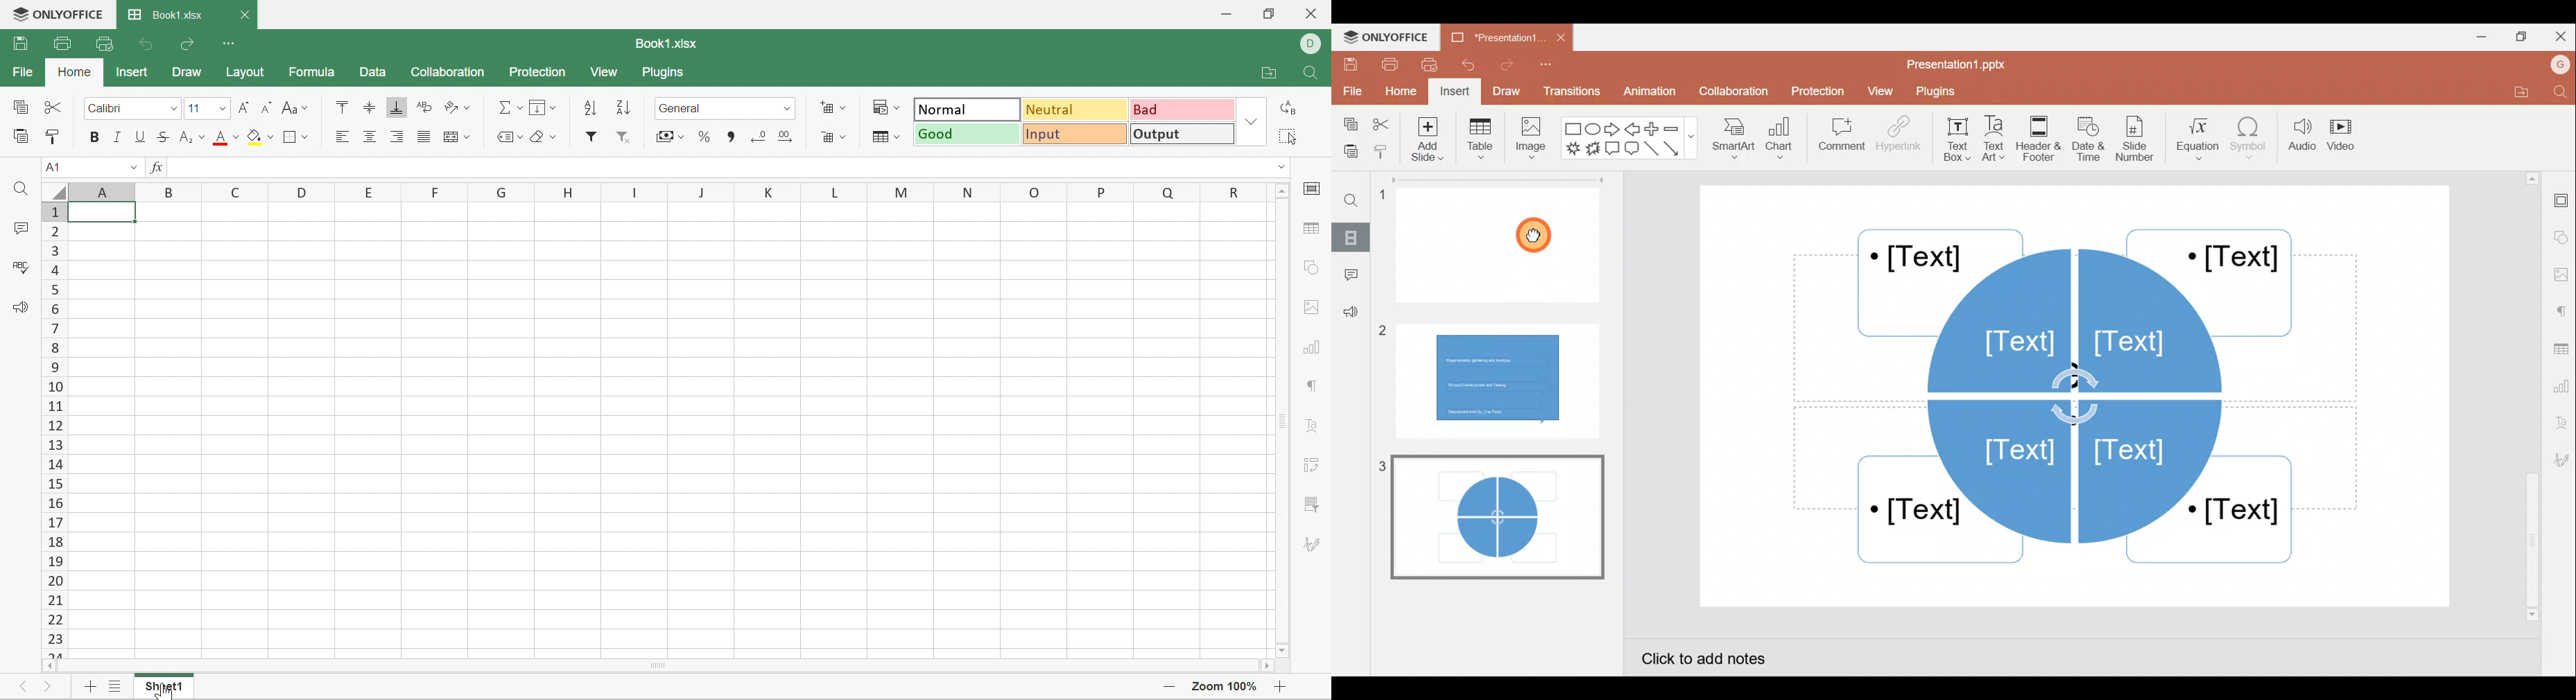  I want to click on Scroll bar, so click(1282, 421).